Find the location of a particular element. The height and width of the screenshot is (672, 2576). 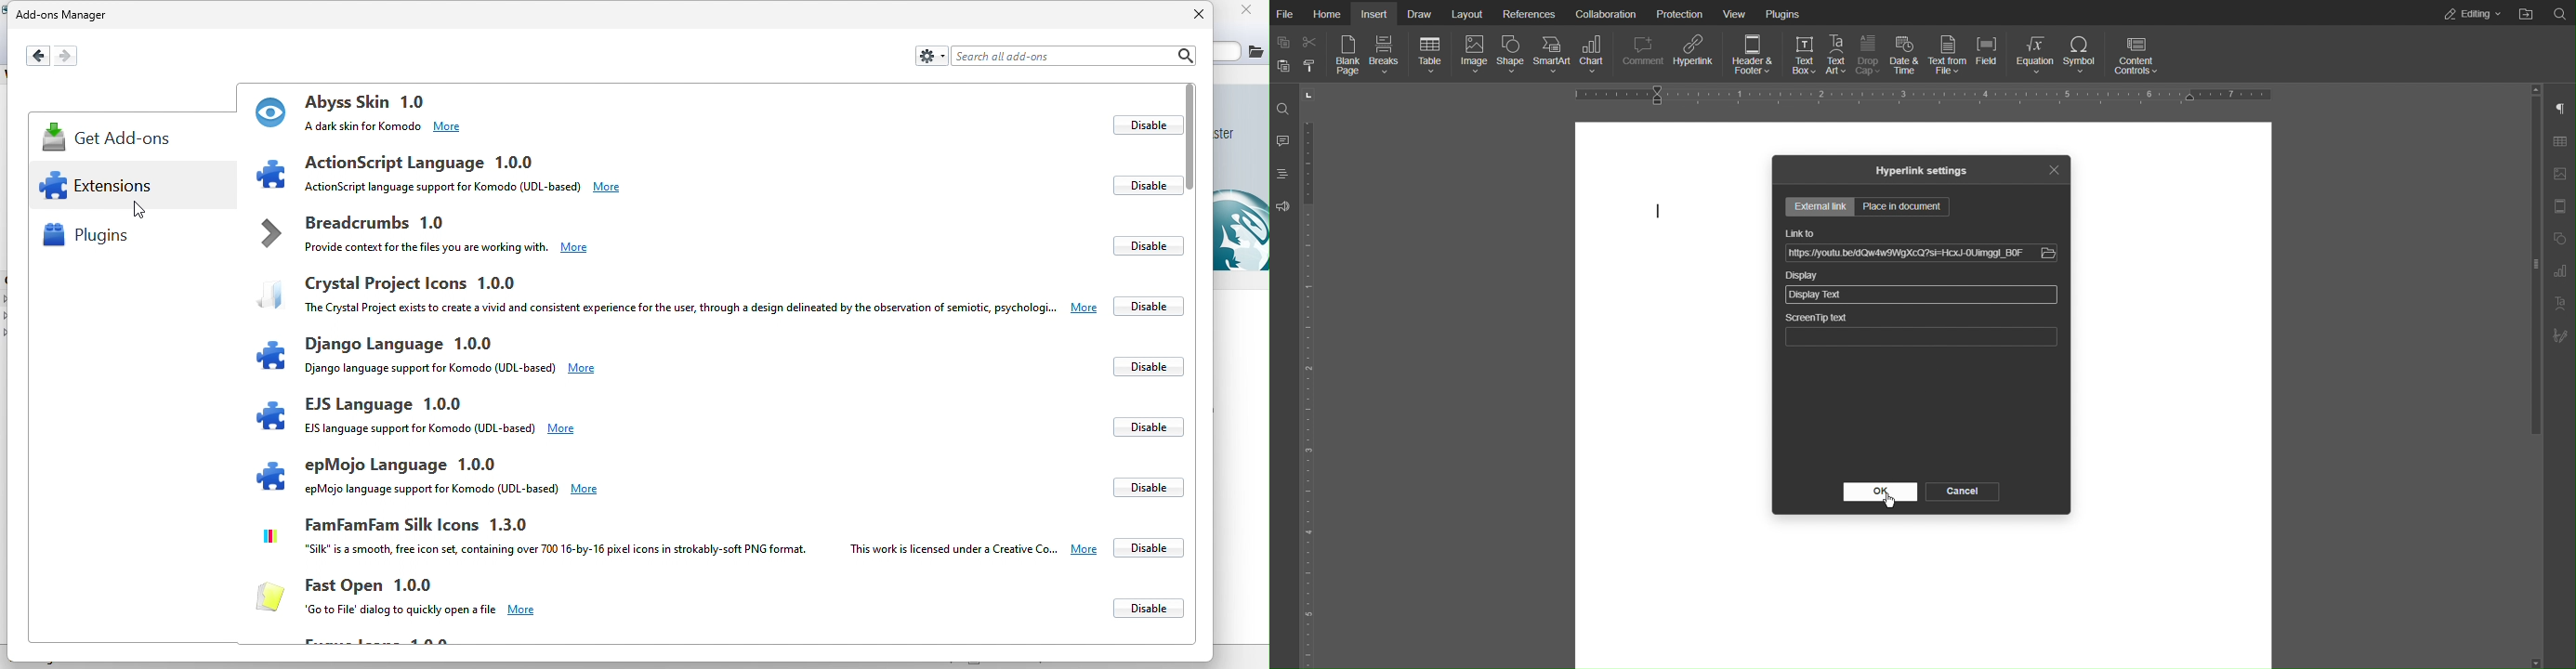

Comment is located at coordinates (1640, 55).